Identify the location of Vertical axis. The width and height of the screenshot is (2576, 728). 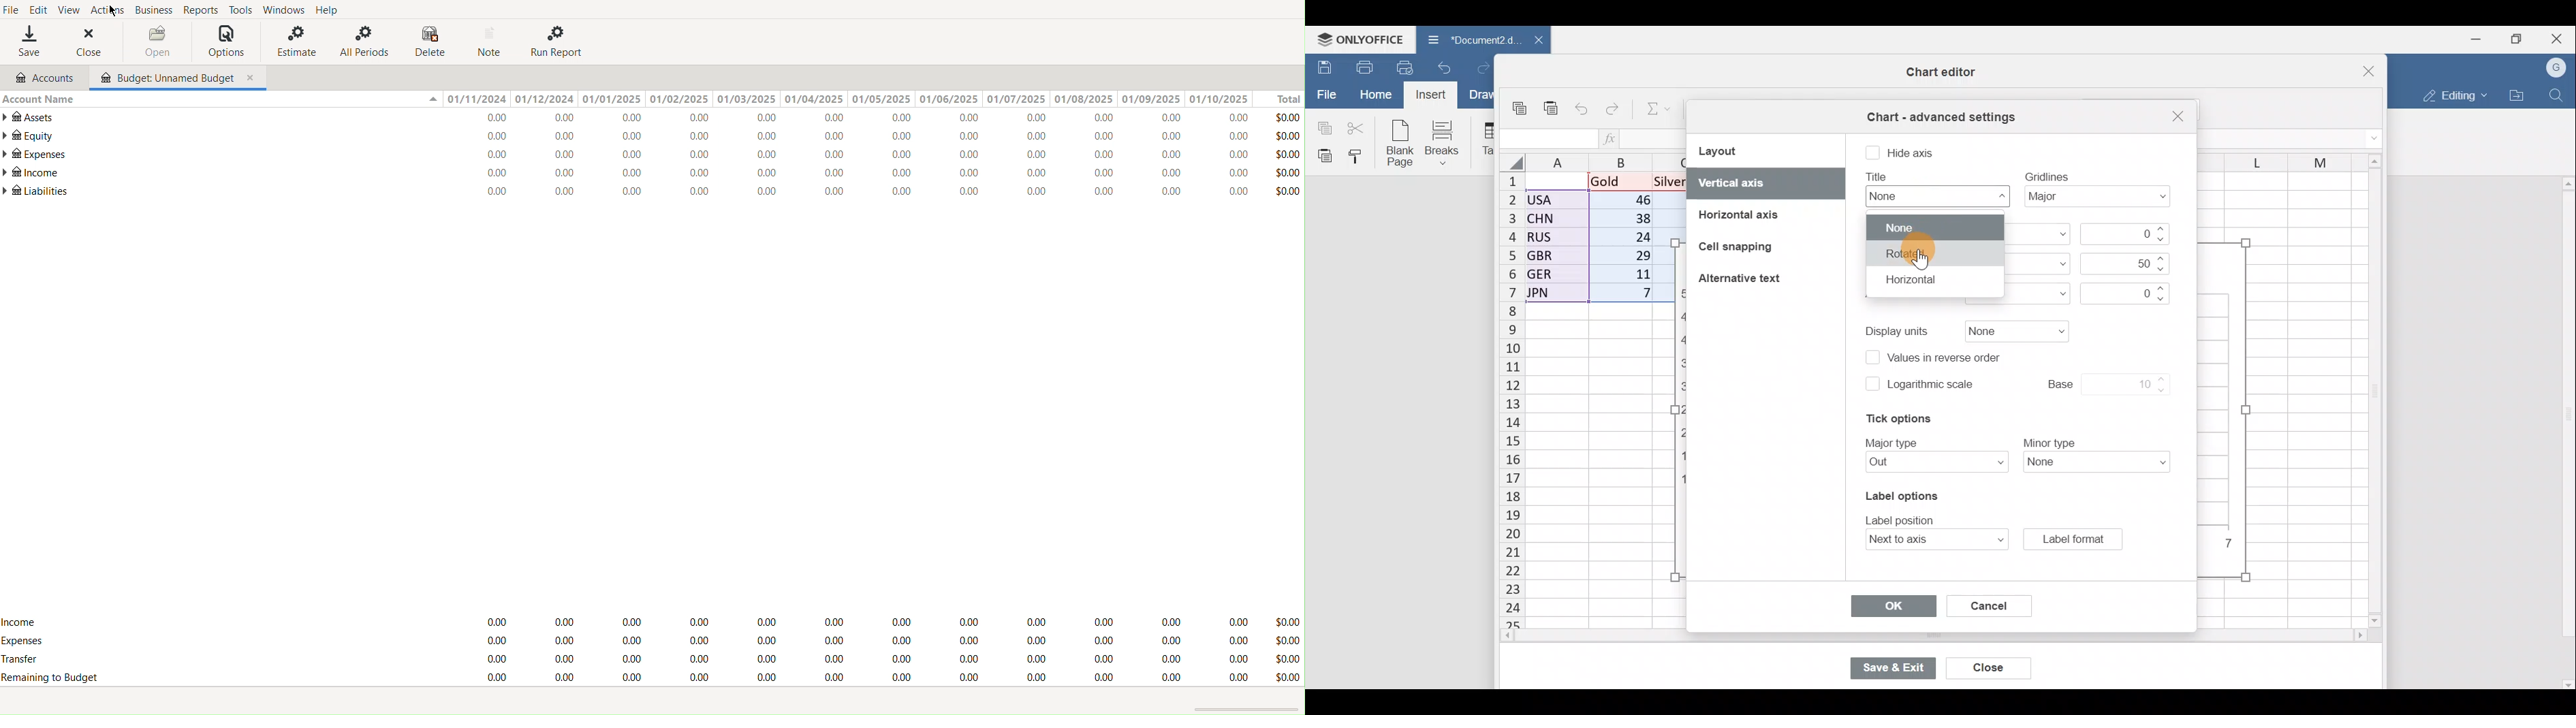
(1763, 183).